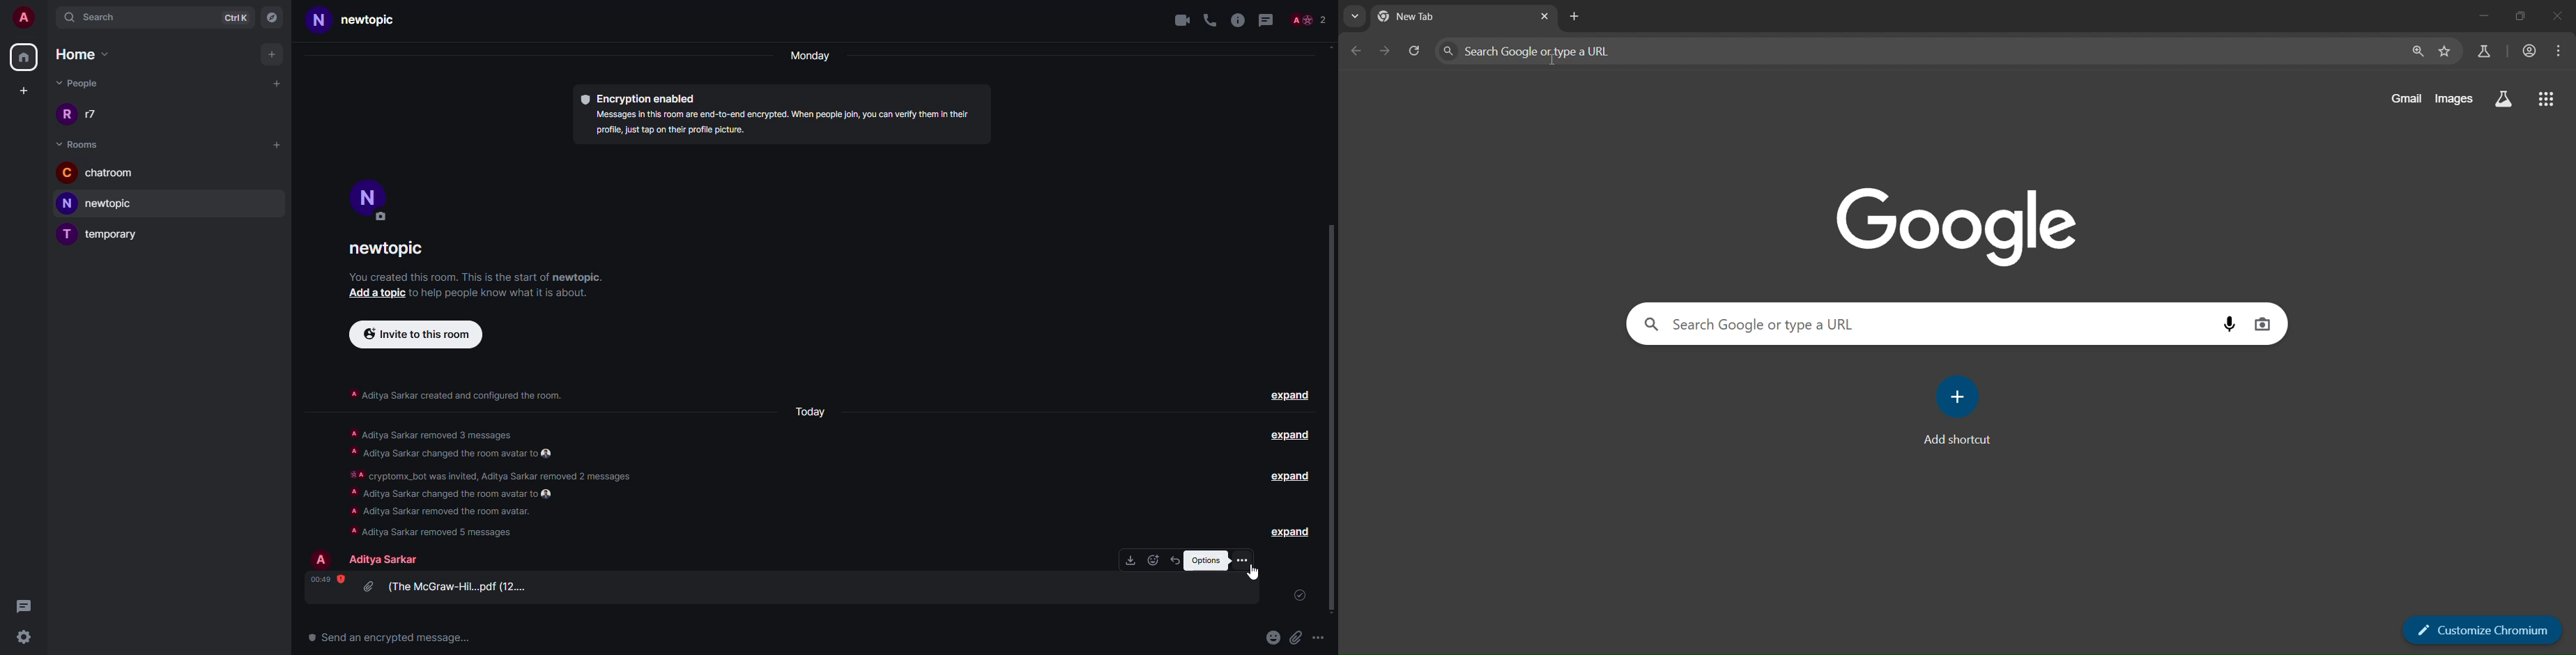  I want to click on close, so click(2559, 17).